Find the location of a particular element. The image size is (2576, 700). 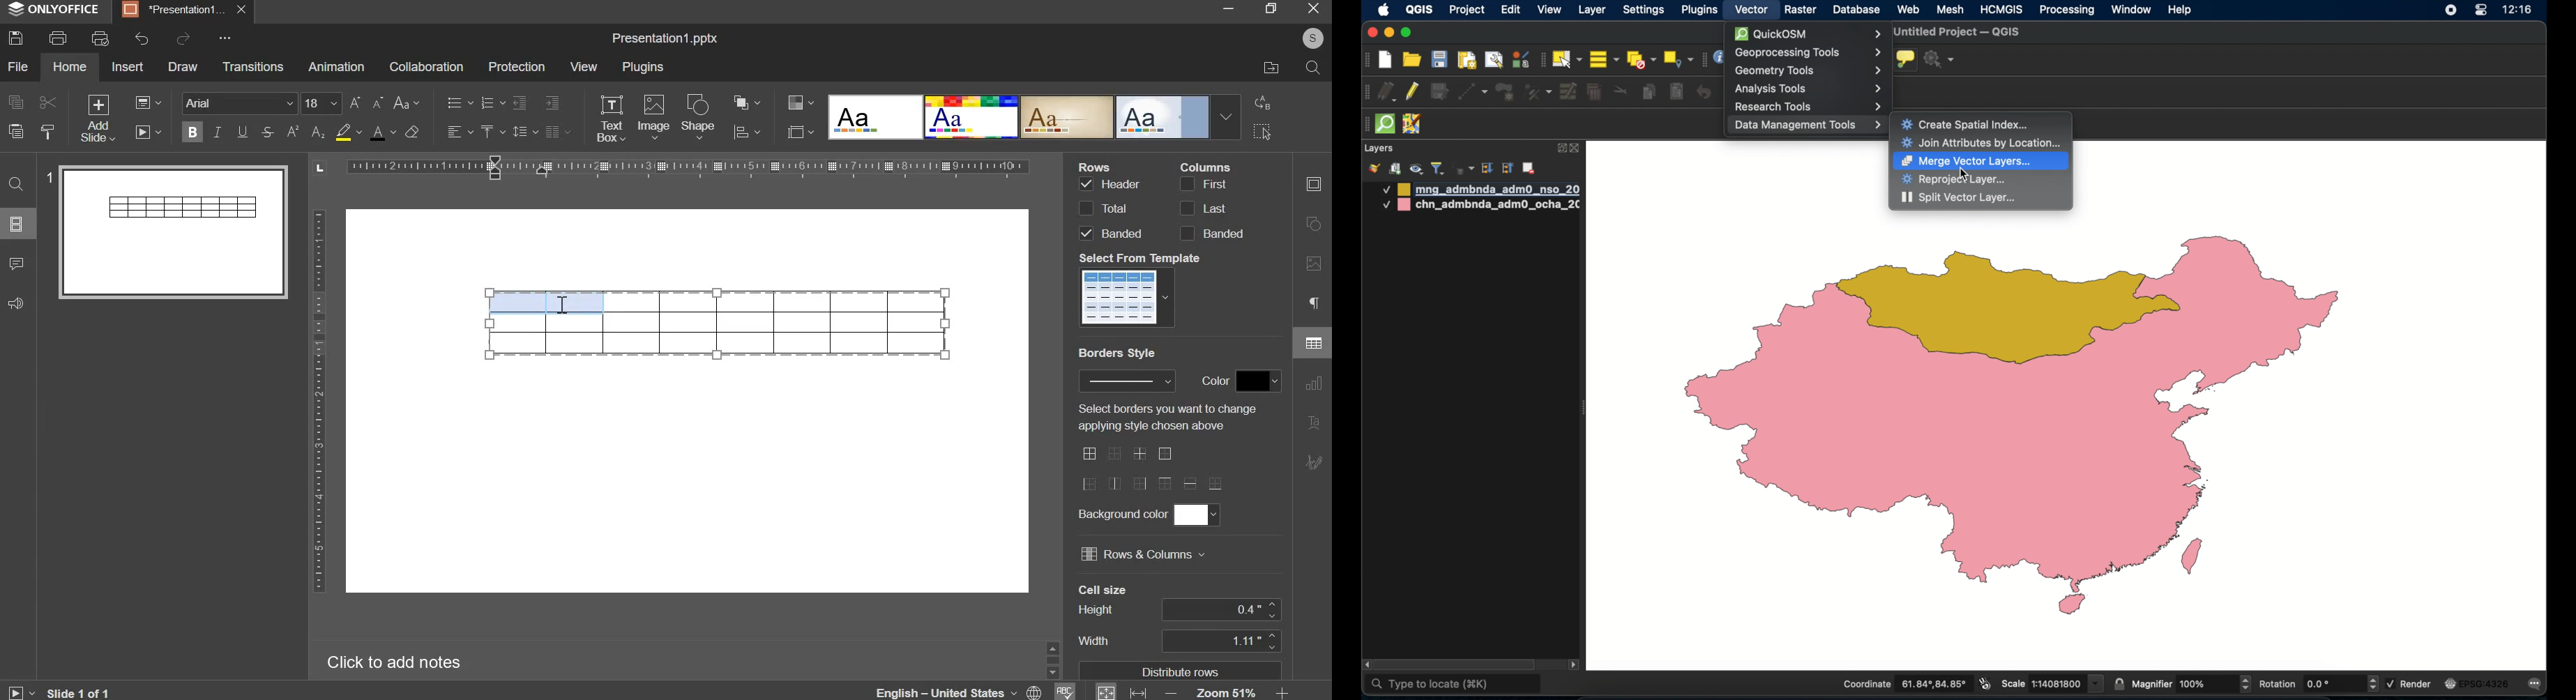

geoprocessing tools is located at coordinates (1807, 52).